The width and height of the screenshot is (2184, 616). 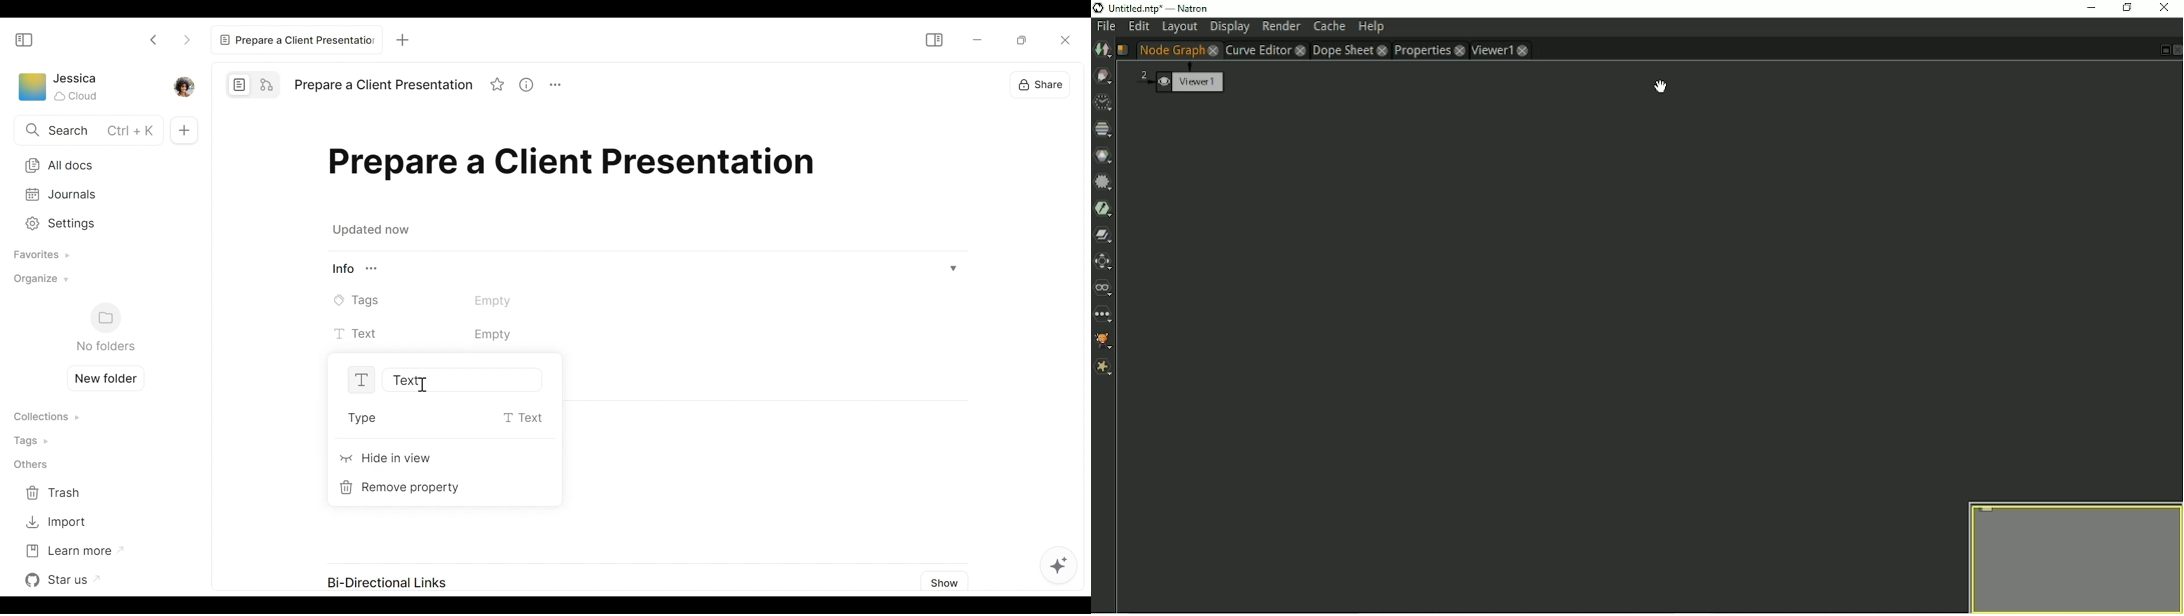 What do you see at coordinates (1257, 49) in the screenshot?
I see `Curve Editor` at bounding box center [1257, 49].